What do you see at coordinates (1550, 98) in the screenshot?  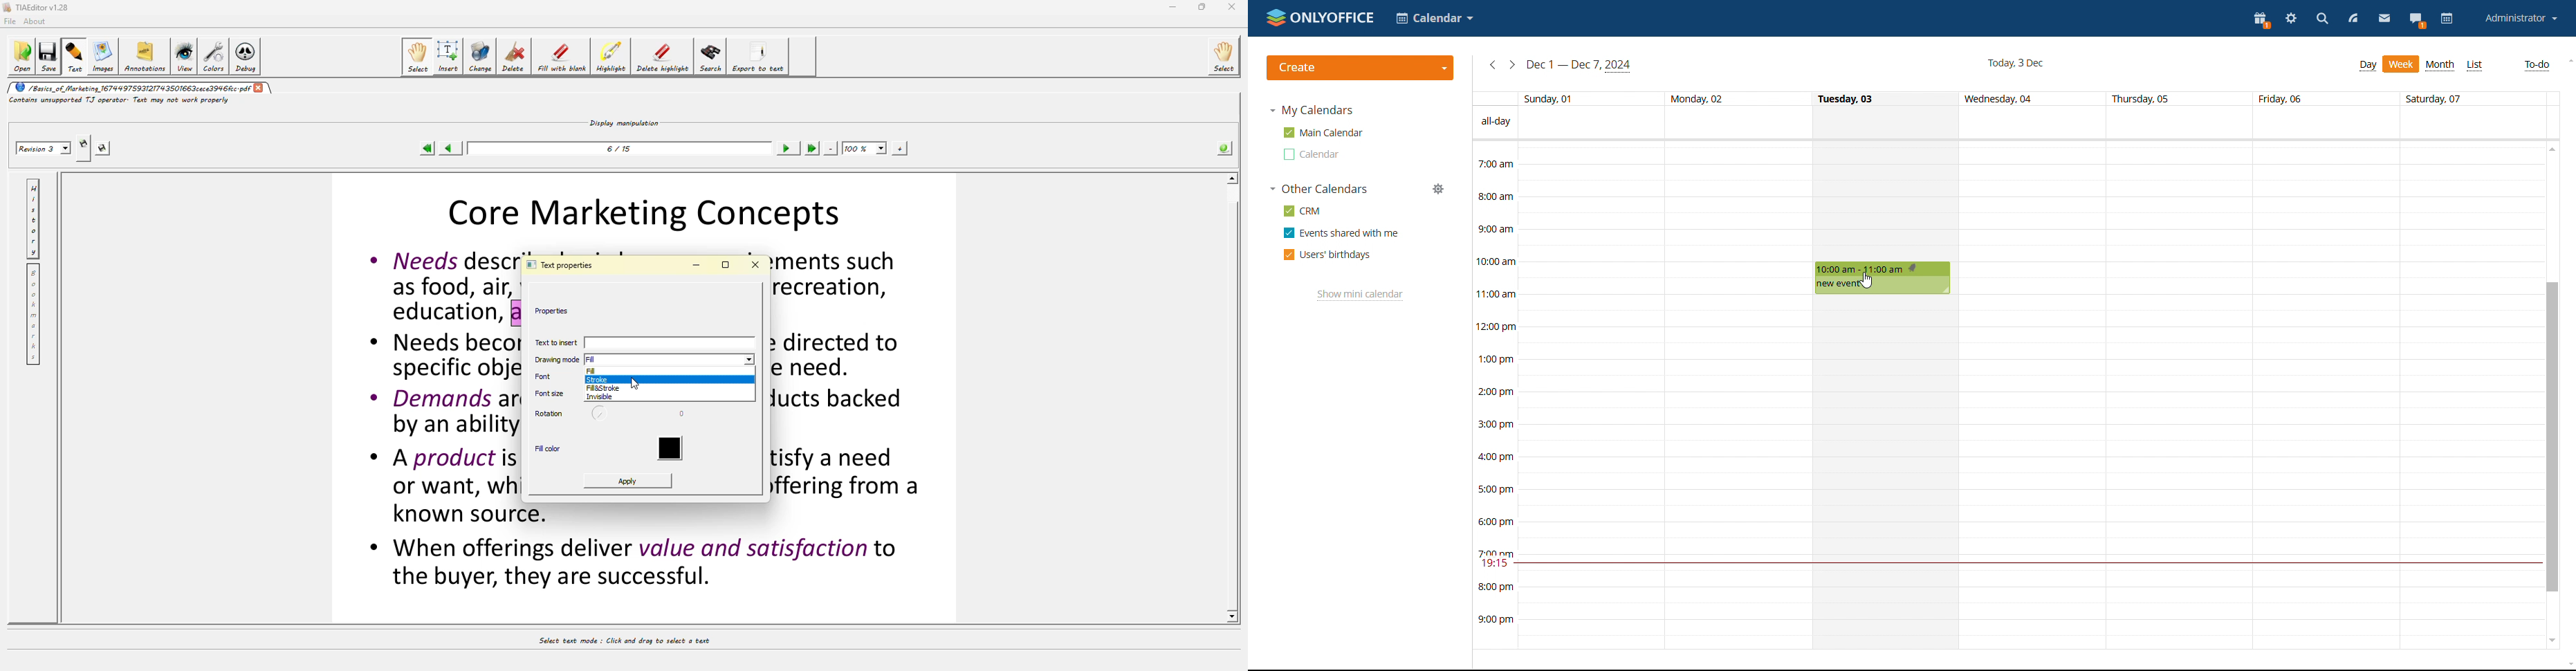 I see `Sunday, 01` at bounding box center [1550, 98].